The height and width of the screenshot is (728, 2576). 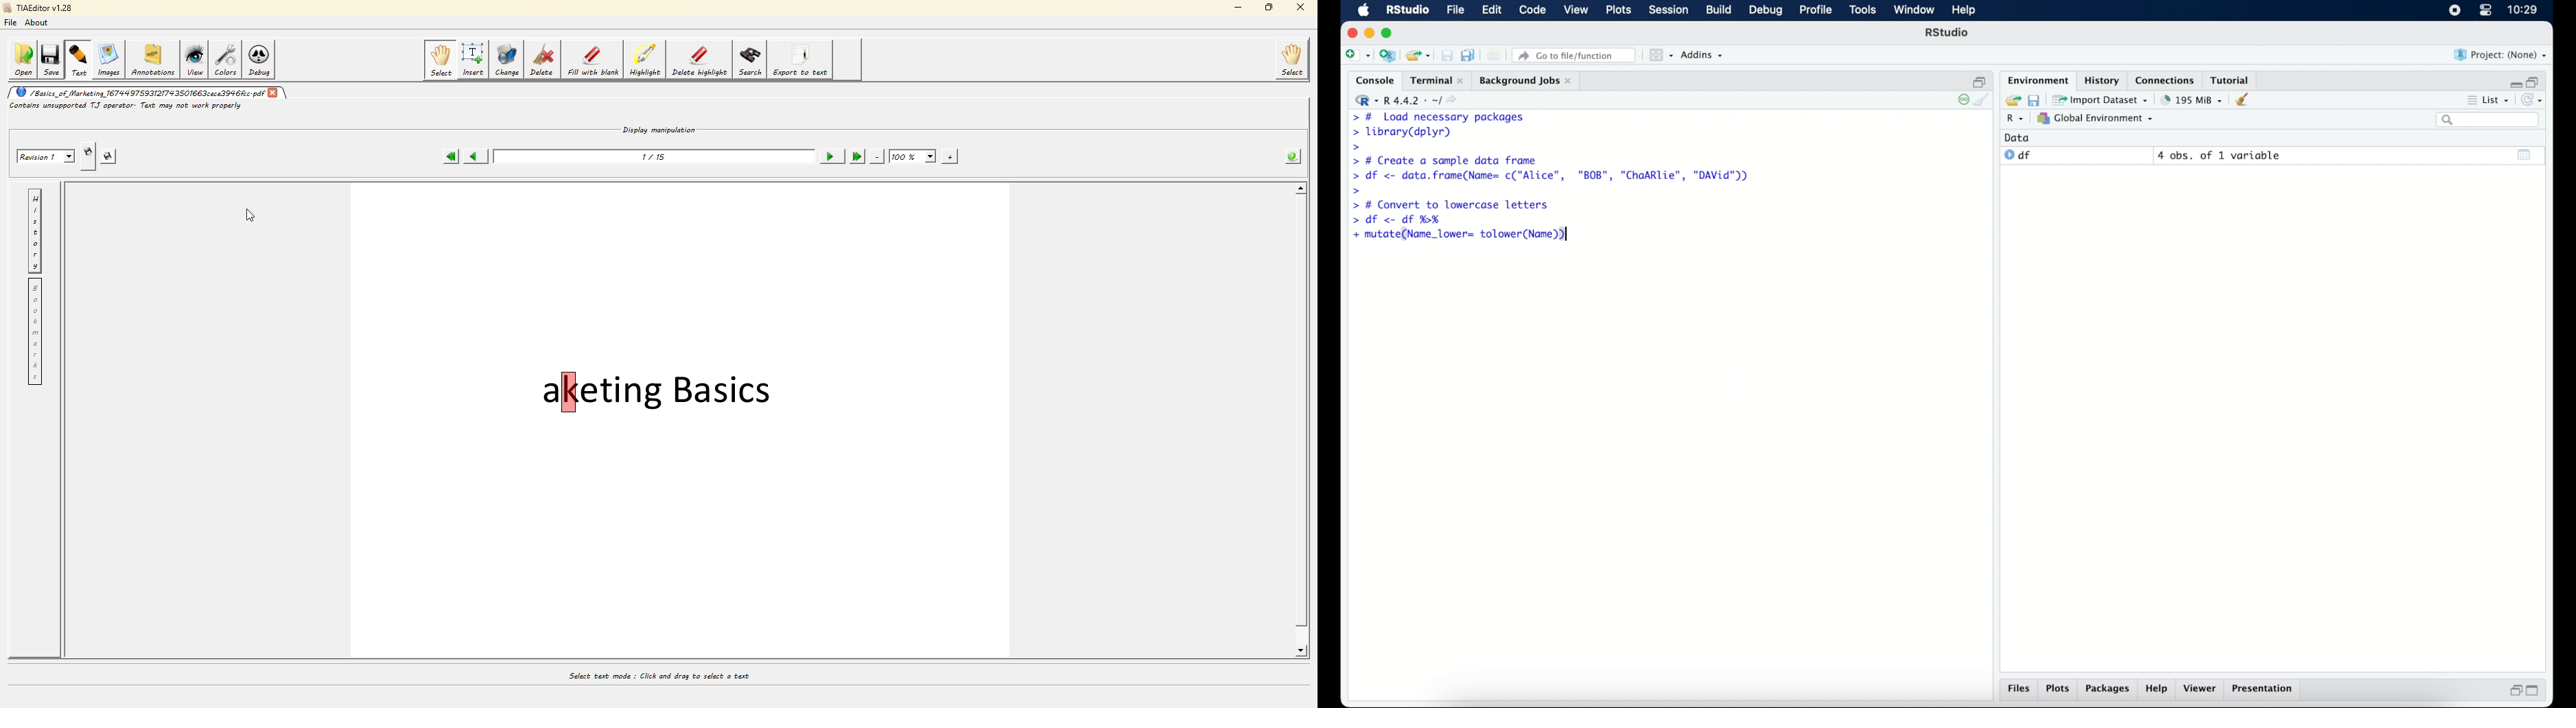 What do you see at coordinates (1470, 54) in the screenshot?
I see `save all documents ` at bounding box center [1470, 54].